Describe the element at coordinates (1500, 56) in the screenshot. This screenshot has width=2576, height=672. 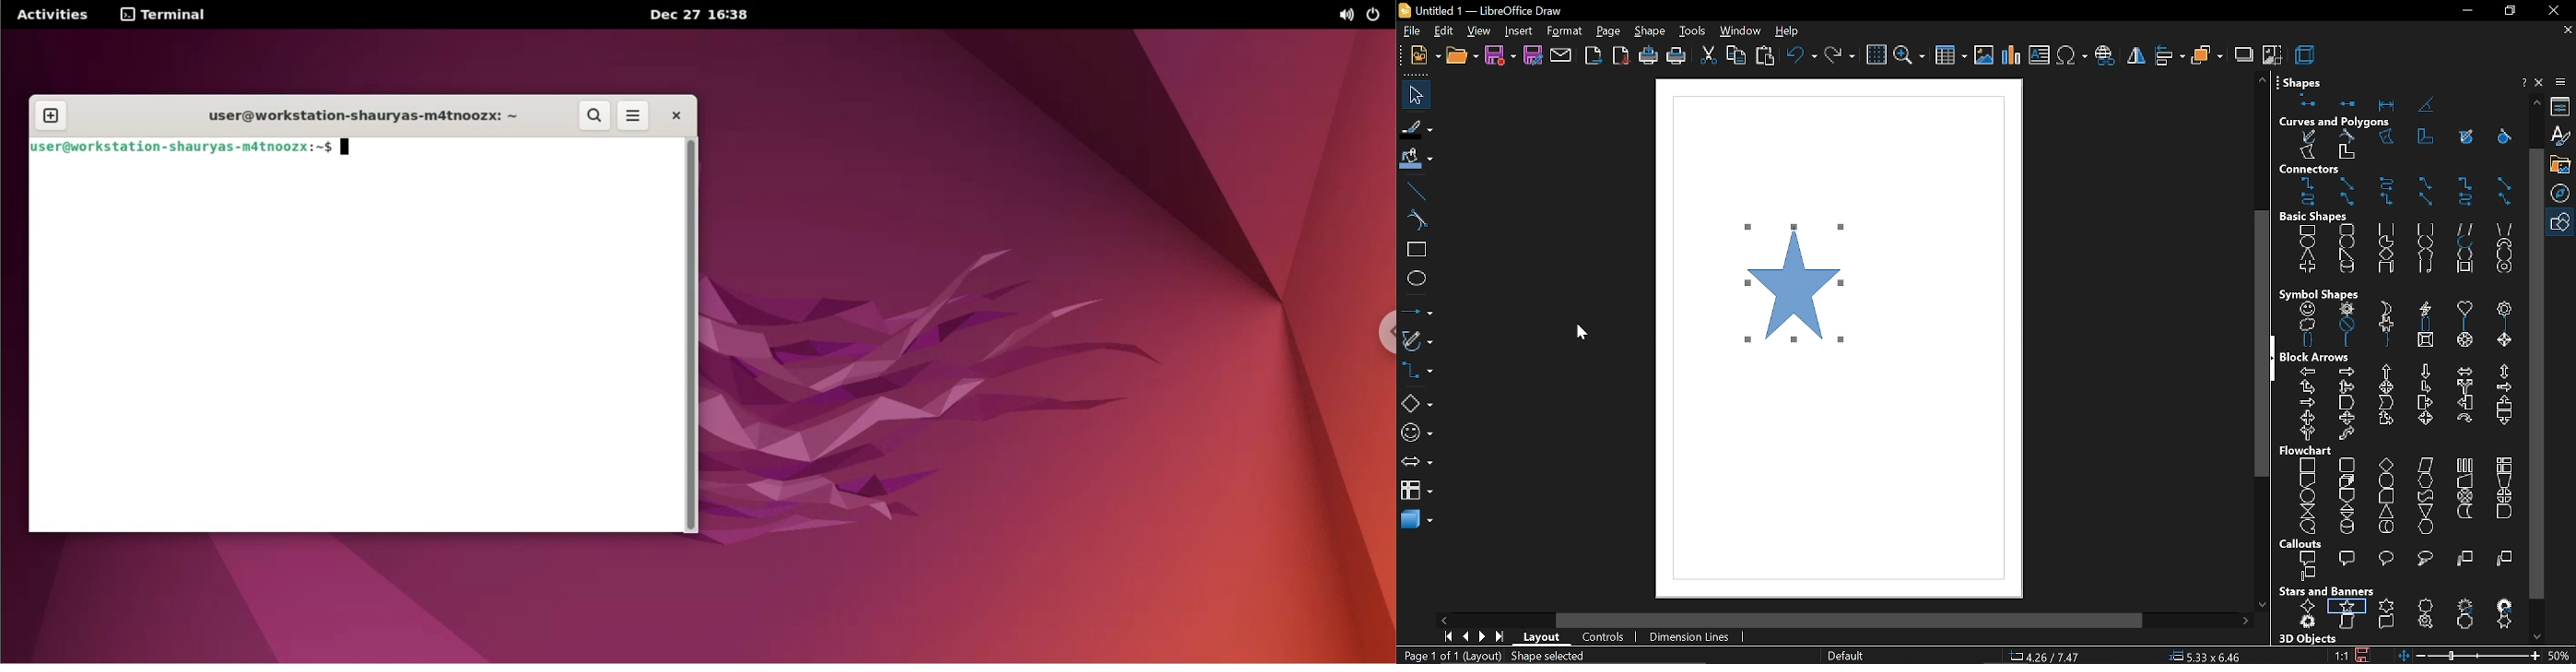
I see `save` at that location.